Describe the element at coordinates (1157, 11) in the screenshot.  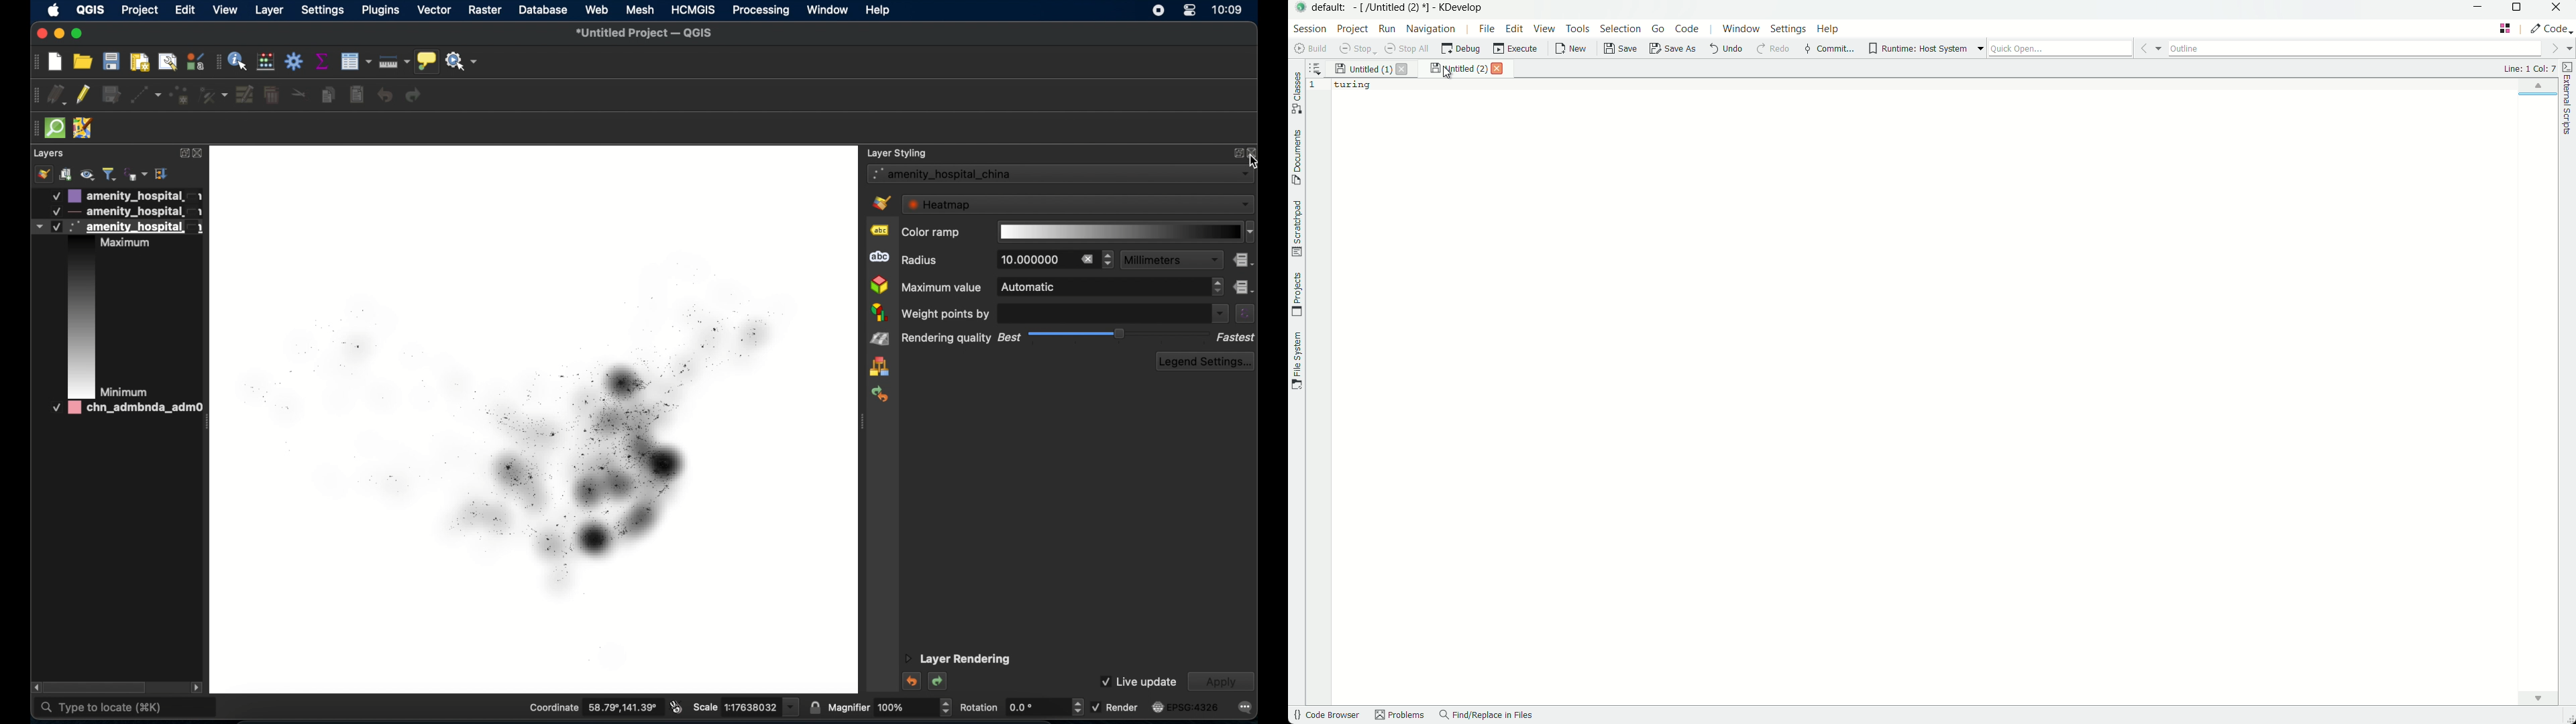
I see `screen recorder` at that location.